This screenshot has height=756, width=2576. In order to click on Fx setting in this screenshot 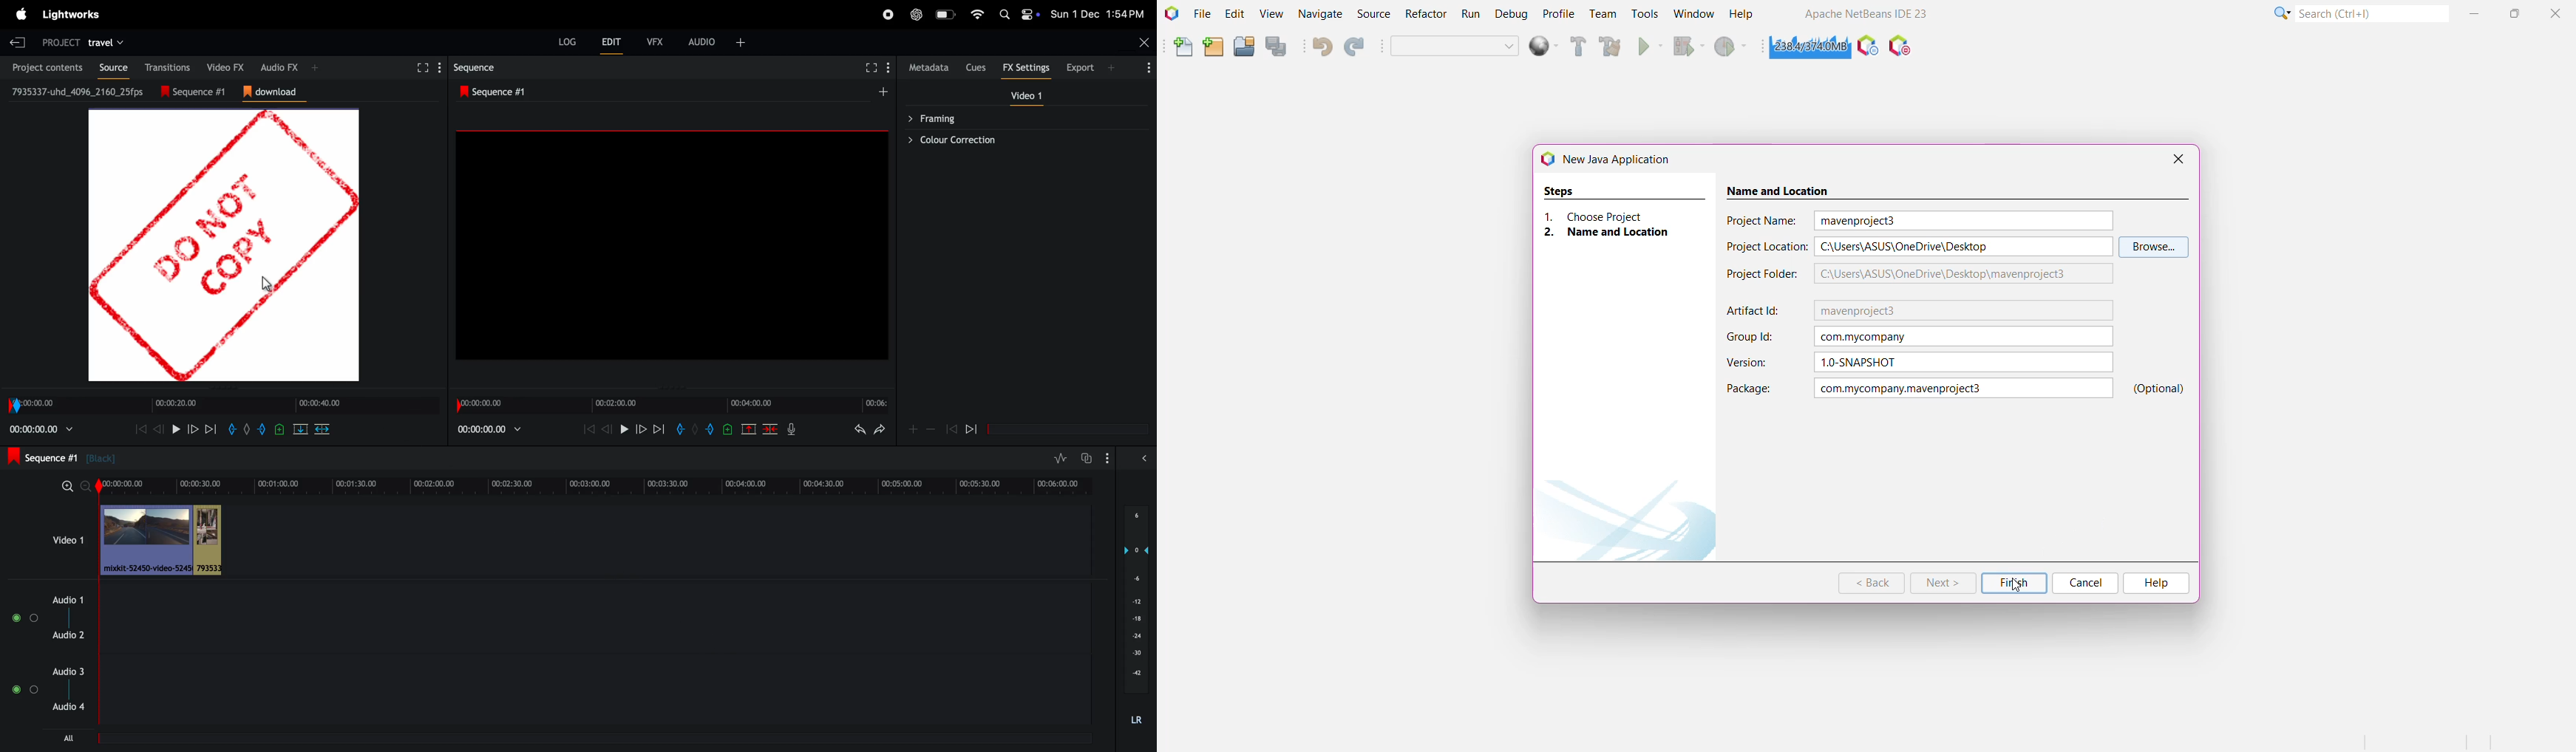, I will do `click(1027, 68)`.